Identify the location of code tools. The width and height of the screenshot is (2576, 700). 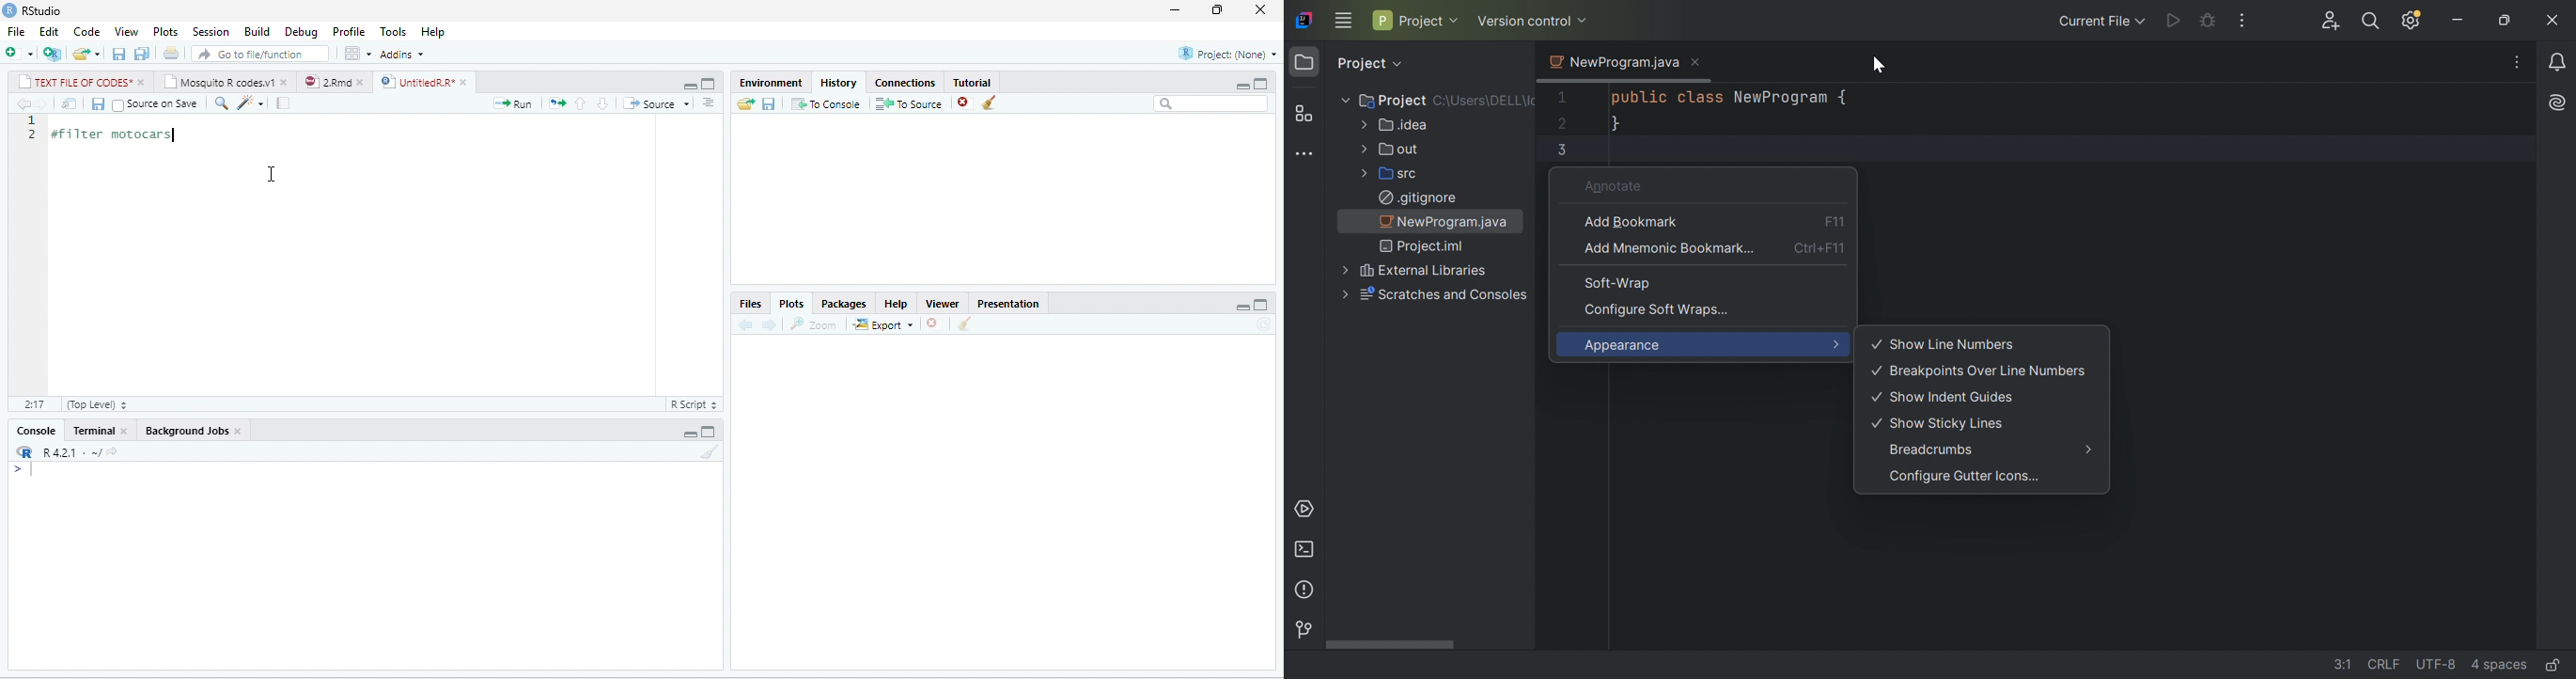
(251, 103).